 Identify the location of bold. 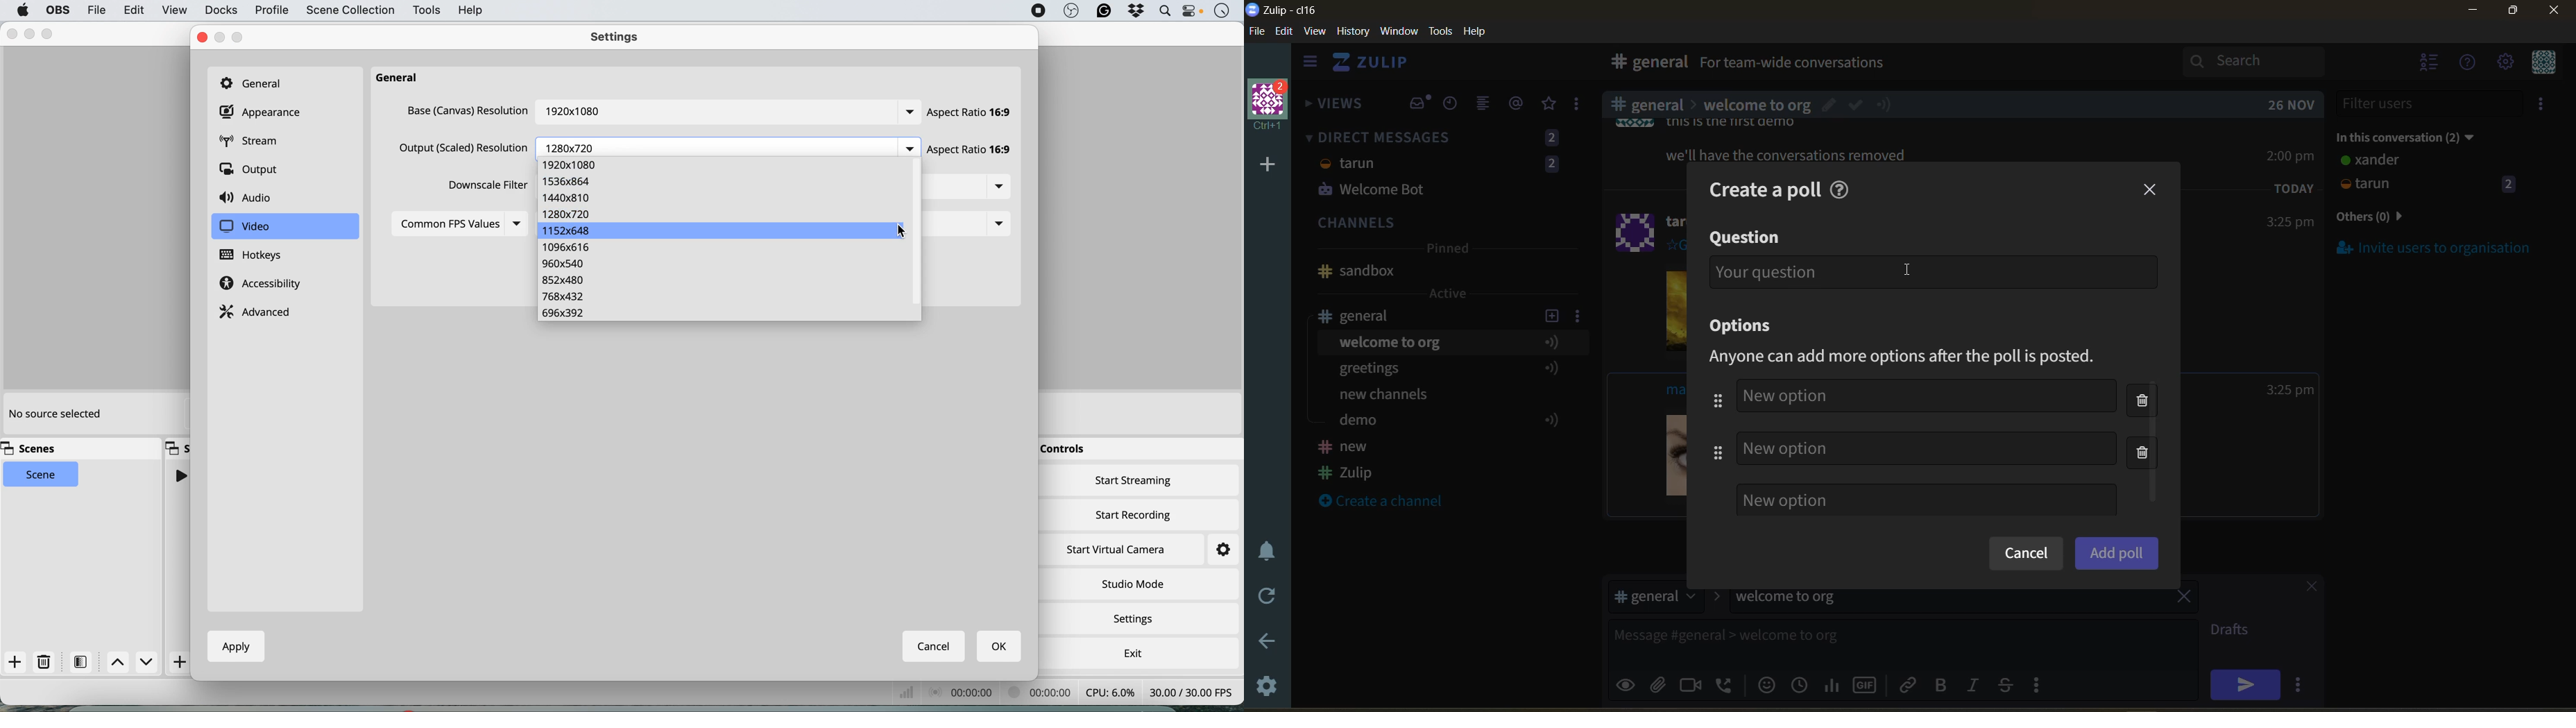
(1940, 686).